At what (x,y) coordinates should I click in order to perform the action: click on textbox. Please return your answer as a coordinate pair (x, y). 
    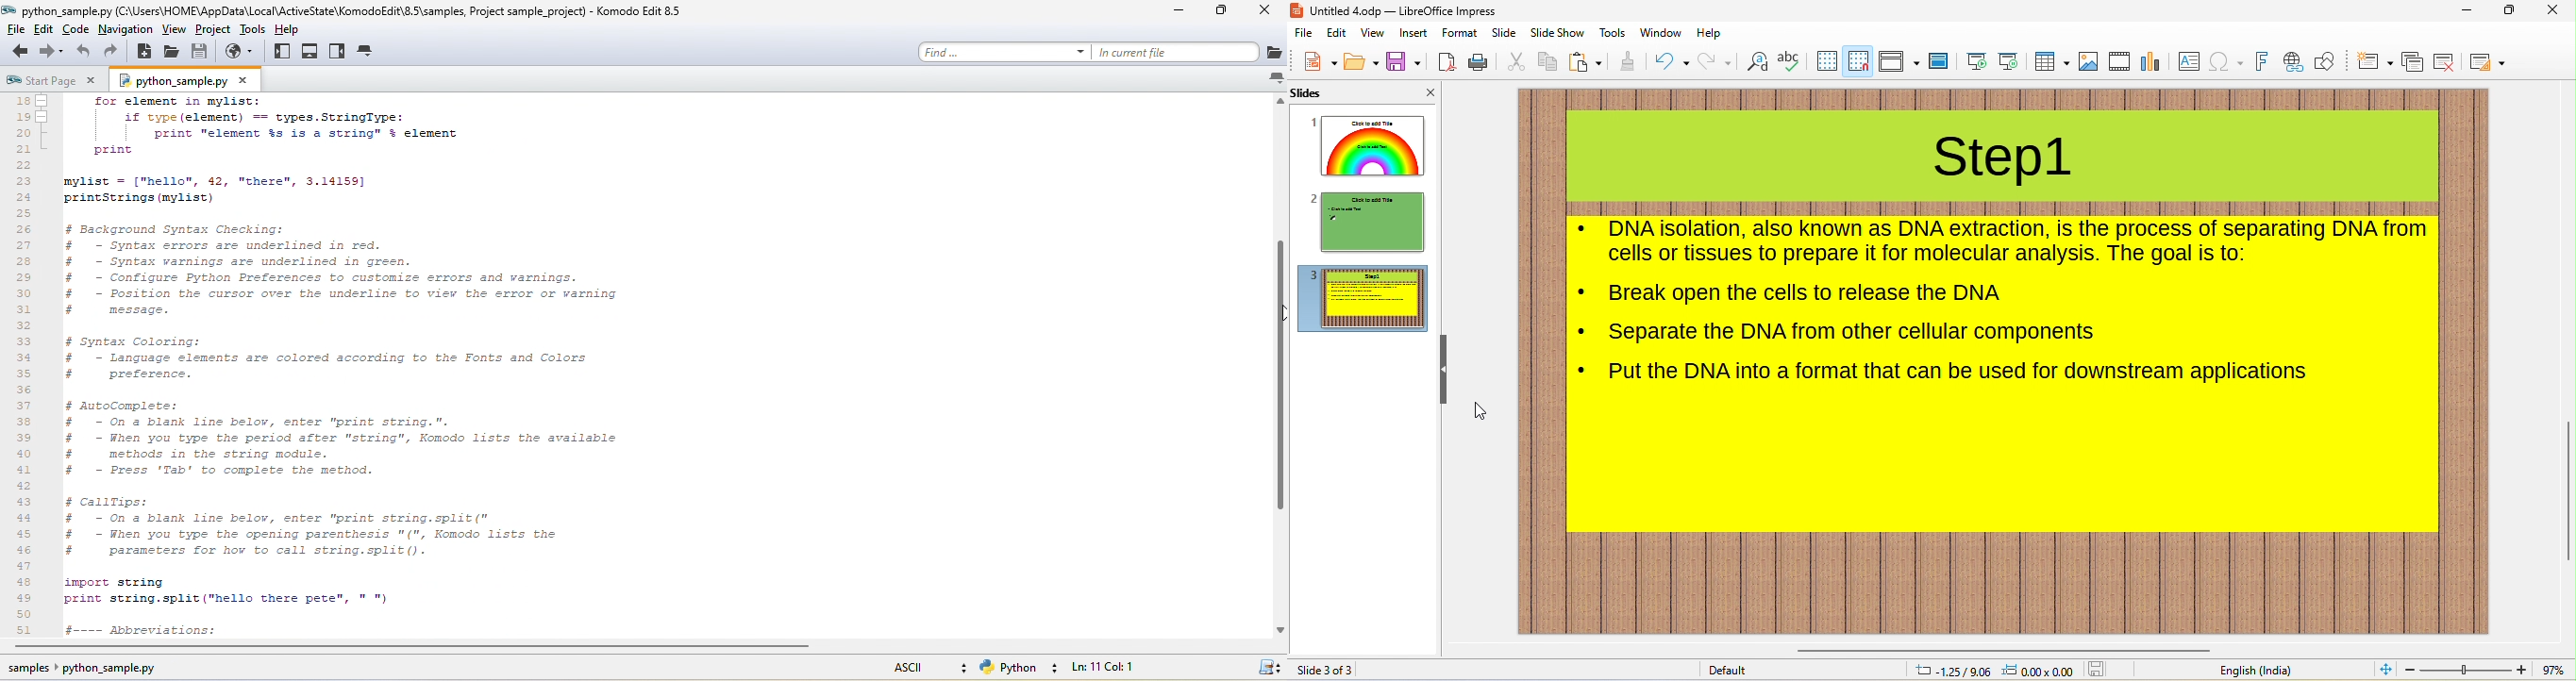
    Looking at the image, I should click on (2191, 63).